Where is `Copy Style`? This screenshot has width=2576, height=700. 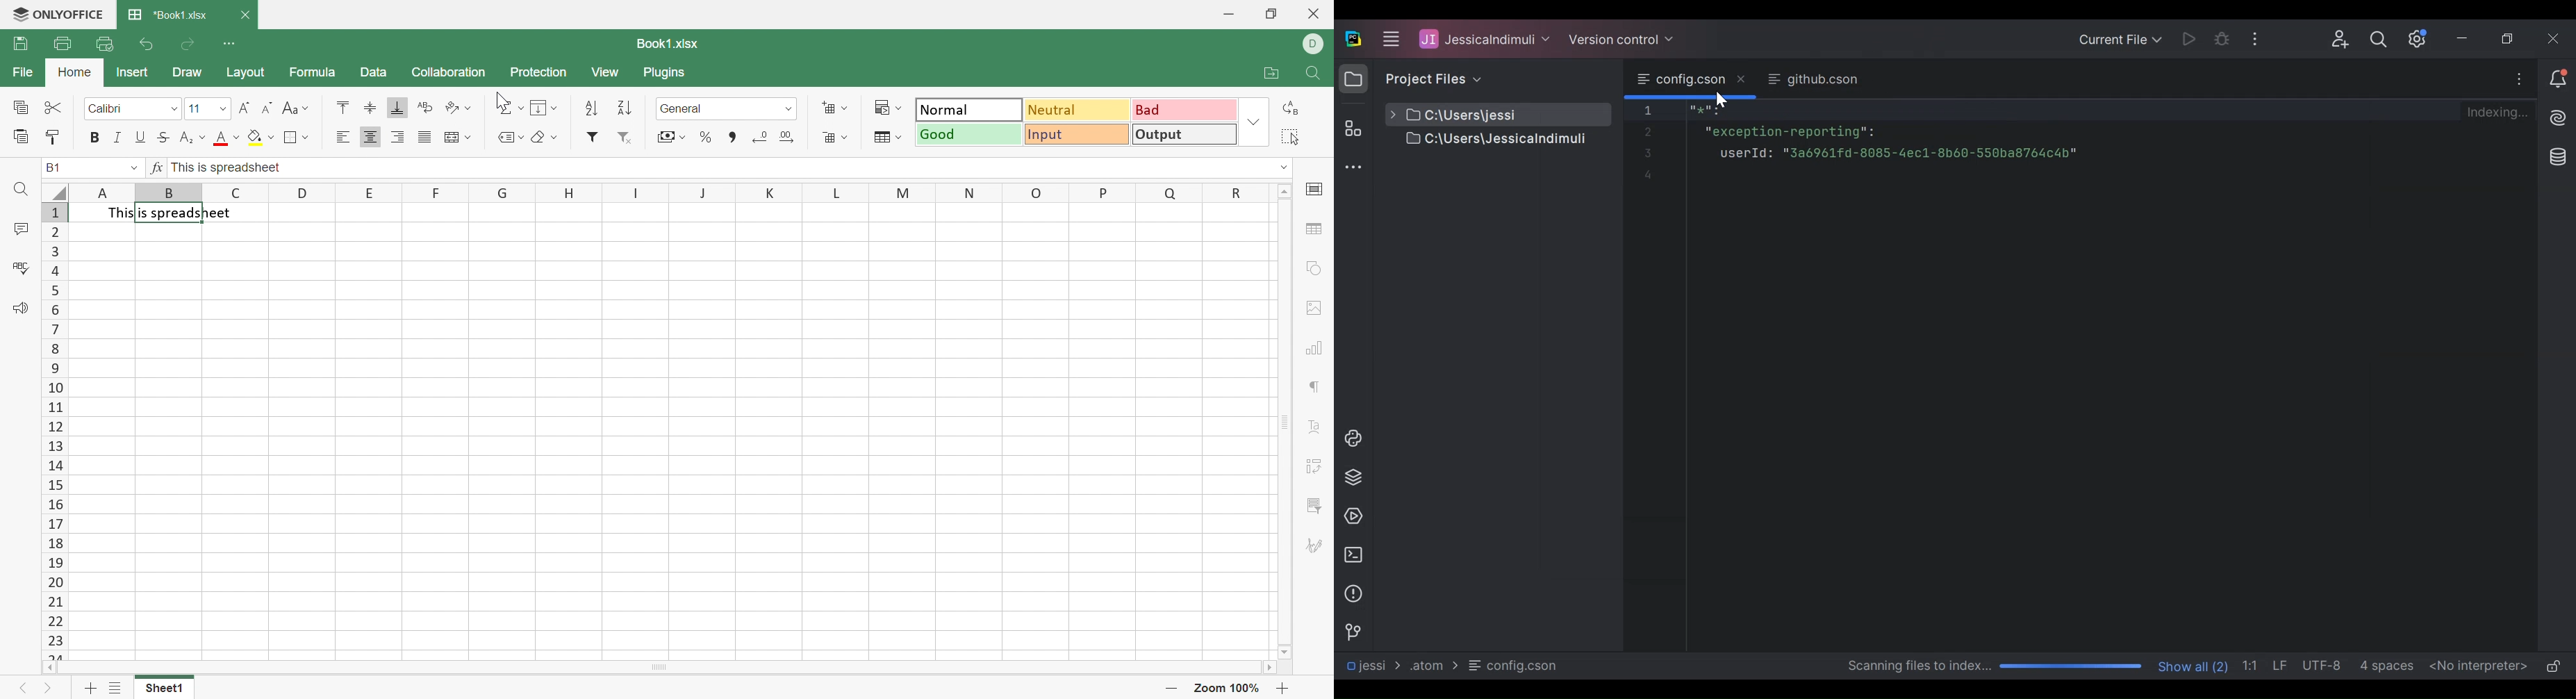 Copy Style is located at coordinates (54, 137).